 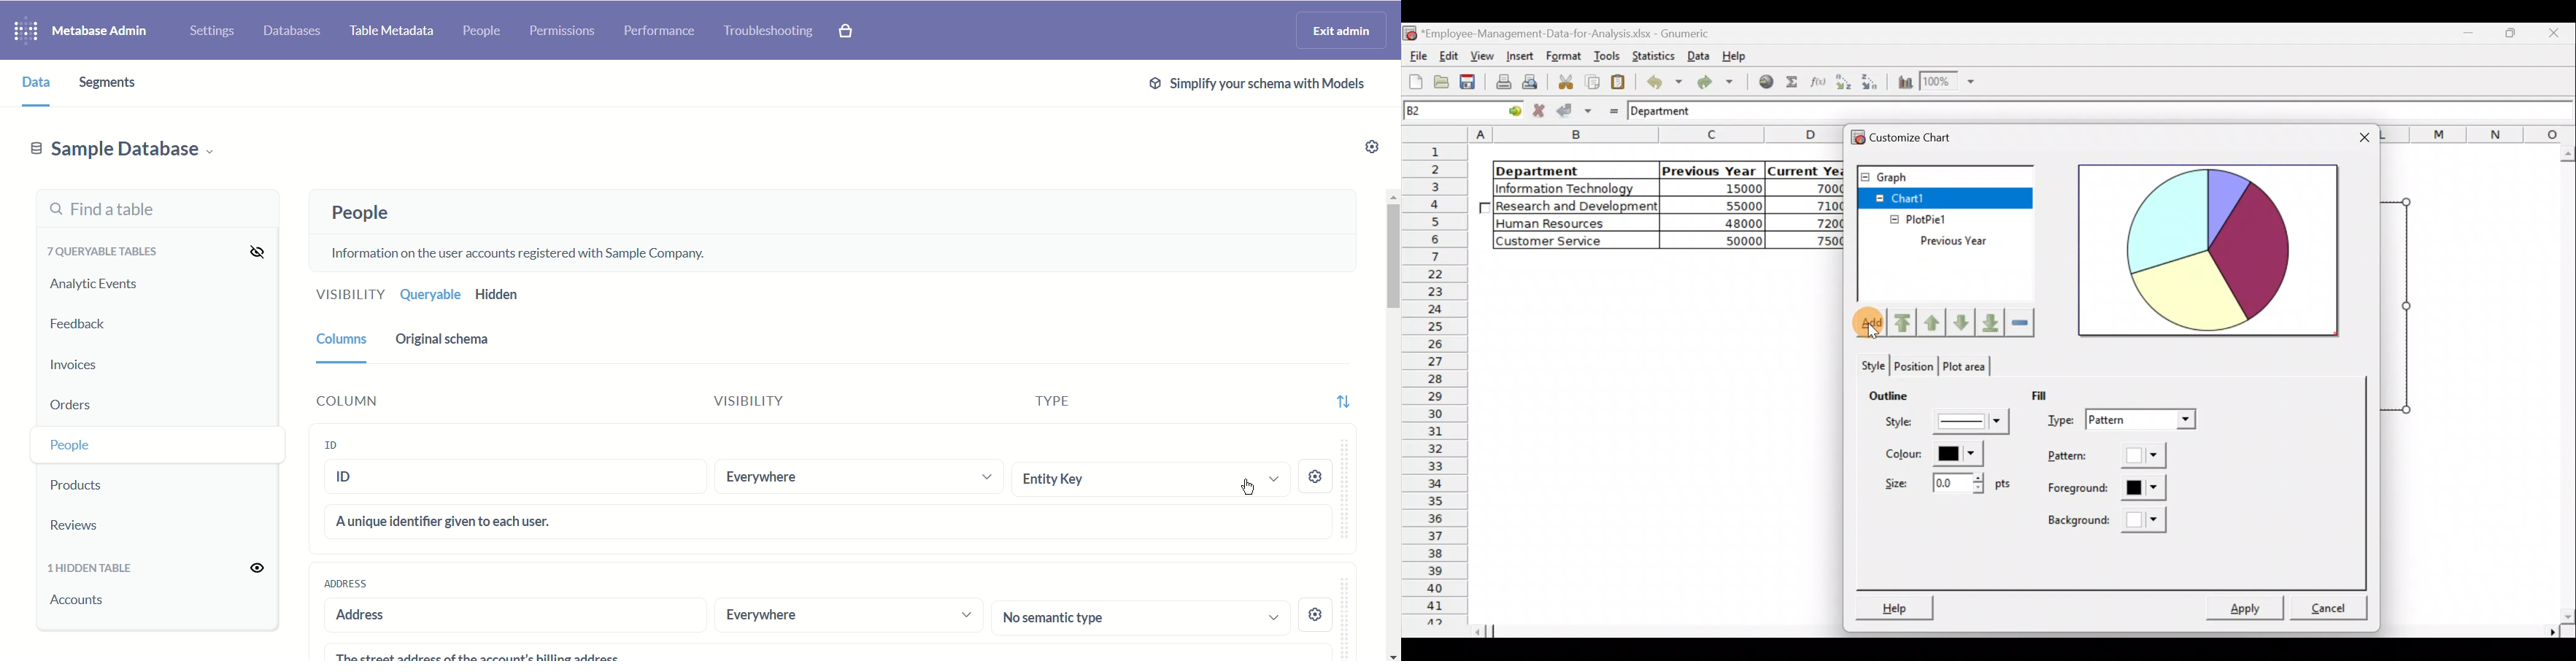 I want to click on Edit, so click(x=1450, y=54).